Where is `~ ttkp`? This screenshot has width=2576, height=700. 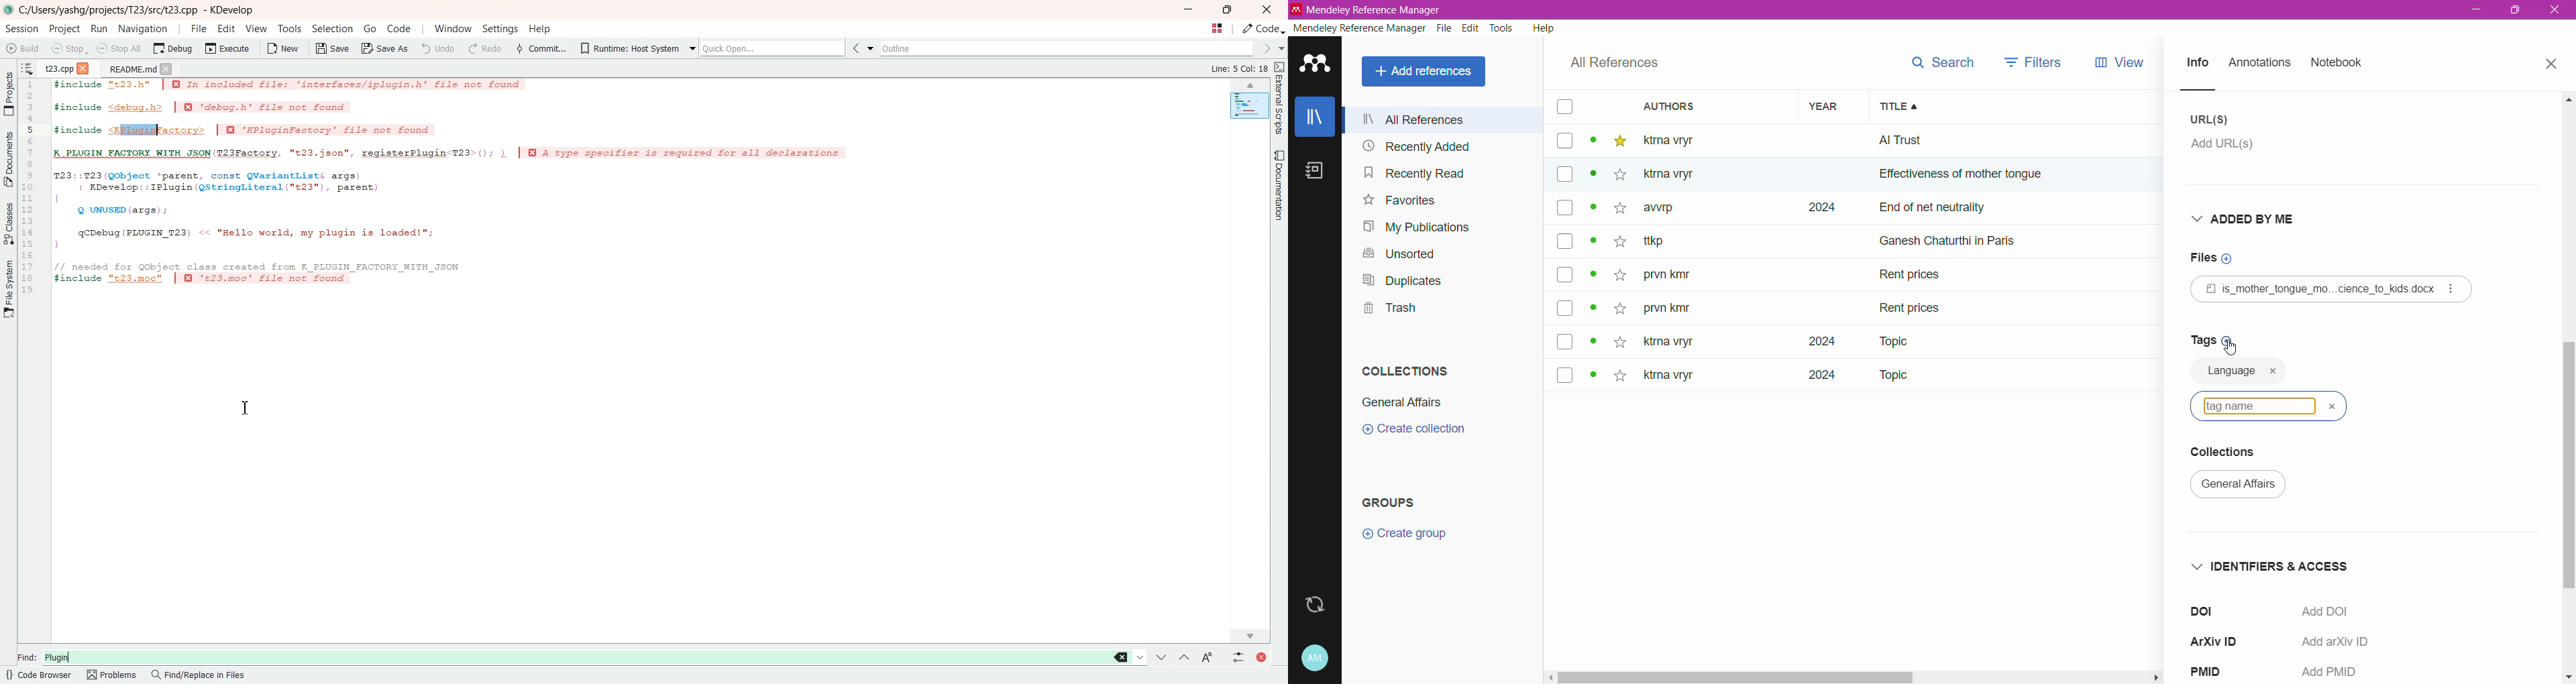 ~ ttkp is located at coordinates (1676, 241).